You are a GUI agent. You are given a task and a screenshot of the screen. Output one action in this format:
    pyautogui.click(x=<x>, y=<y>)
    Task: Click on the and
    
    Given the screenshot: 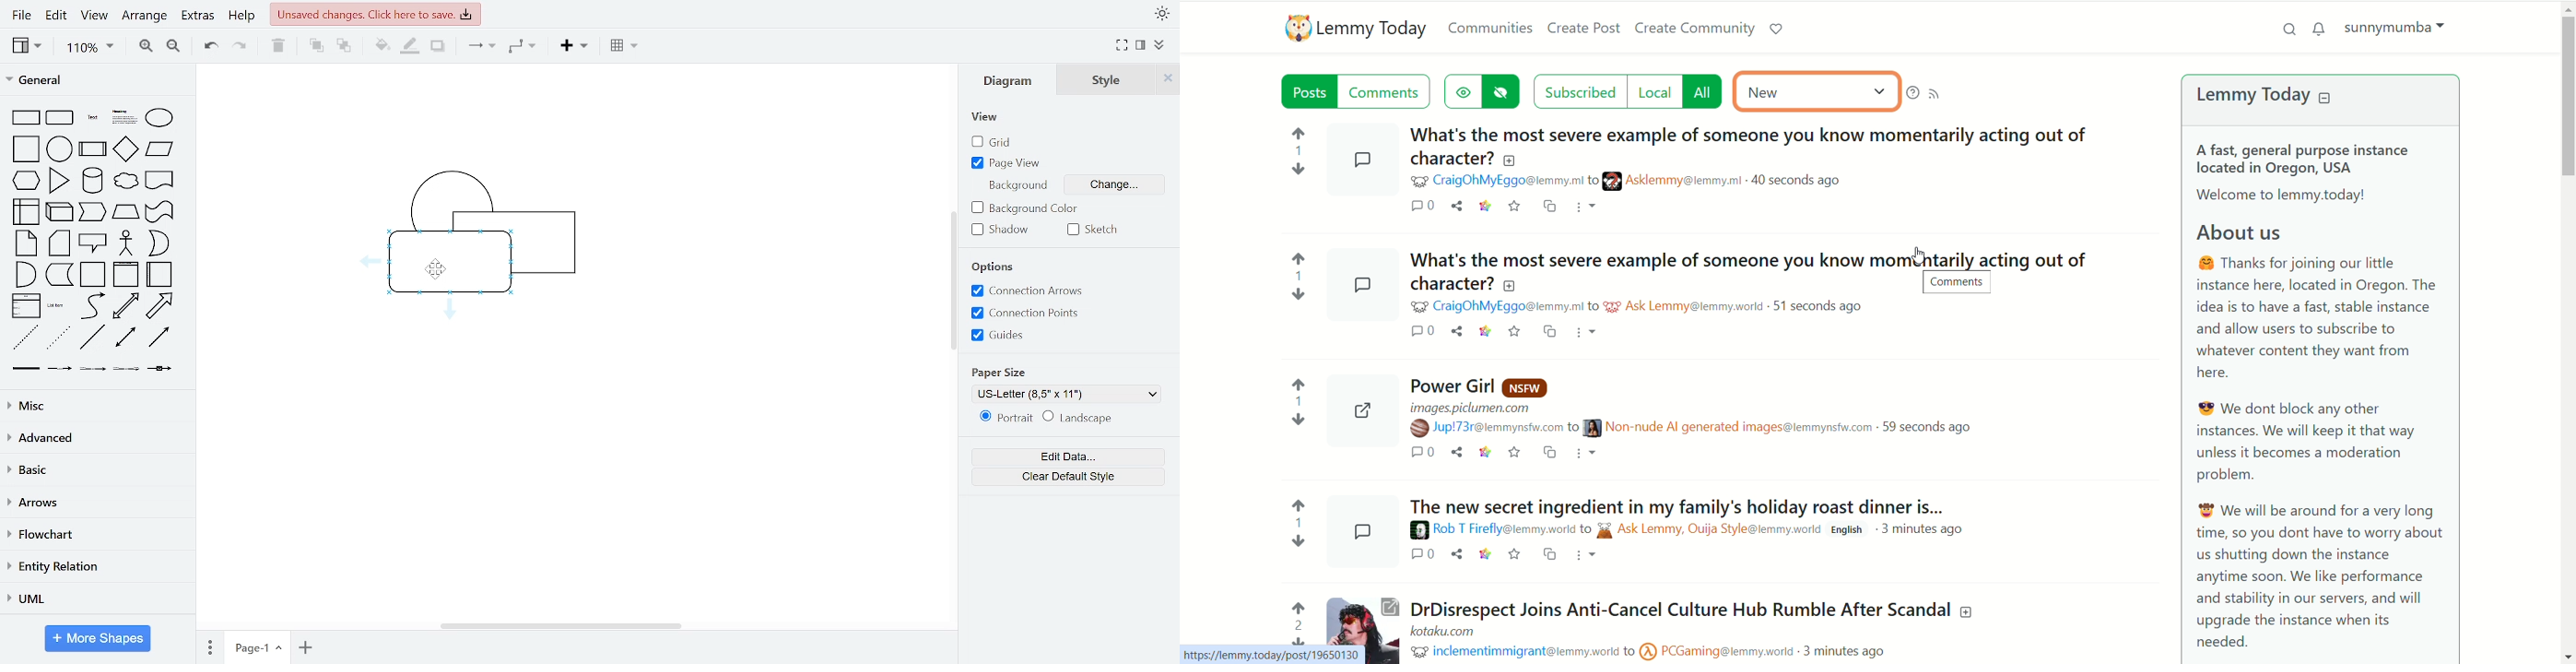 What is the action you would take?
    pyautogui.click(x=25, y=274)
    